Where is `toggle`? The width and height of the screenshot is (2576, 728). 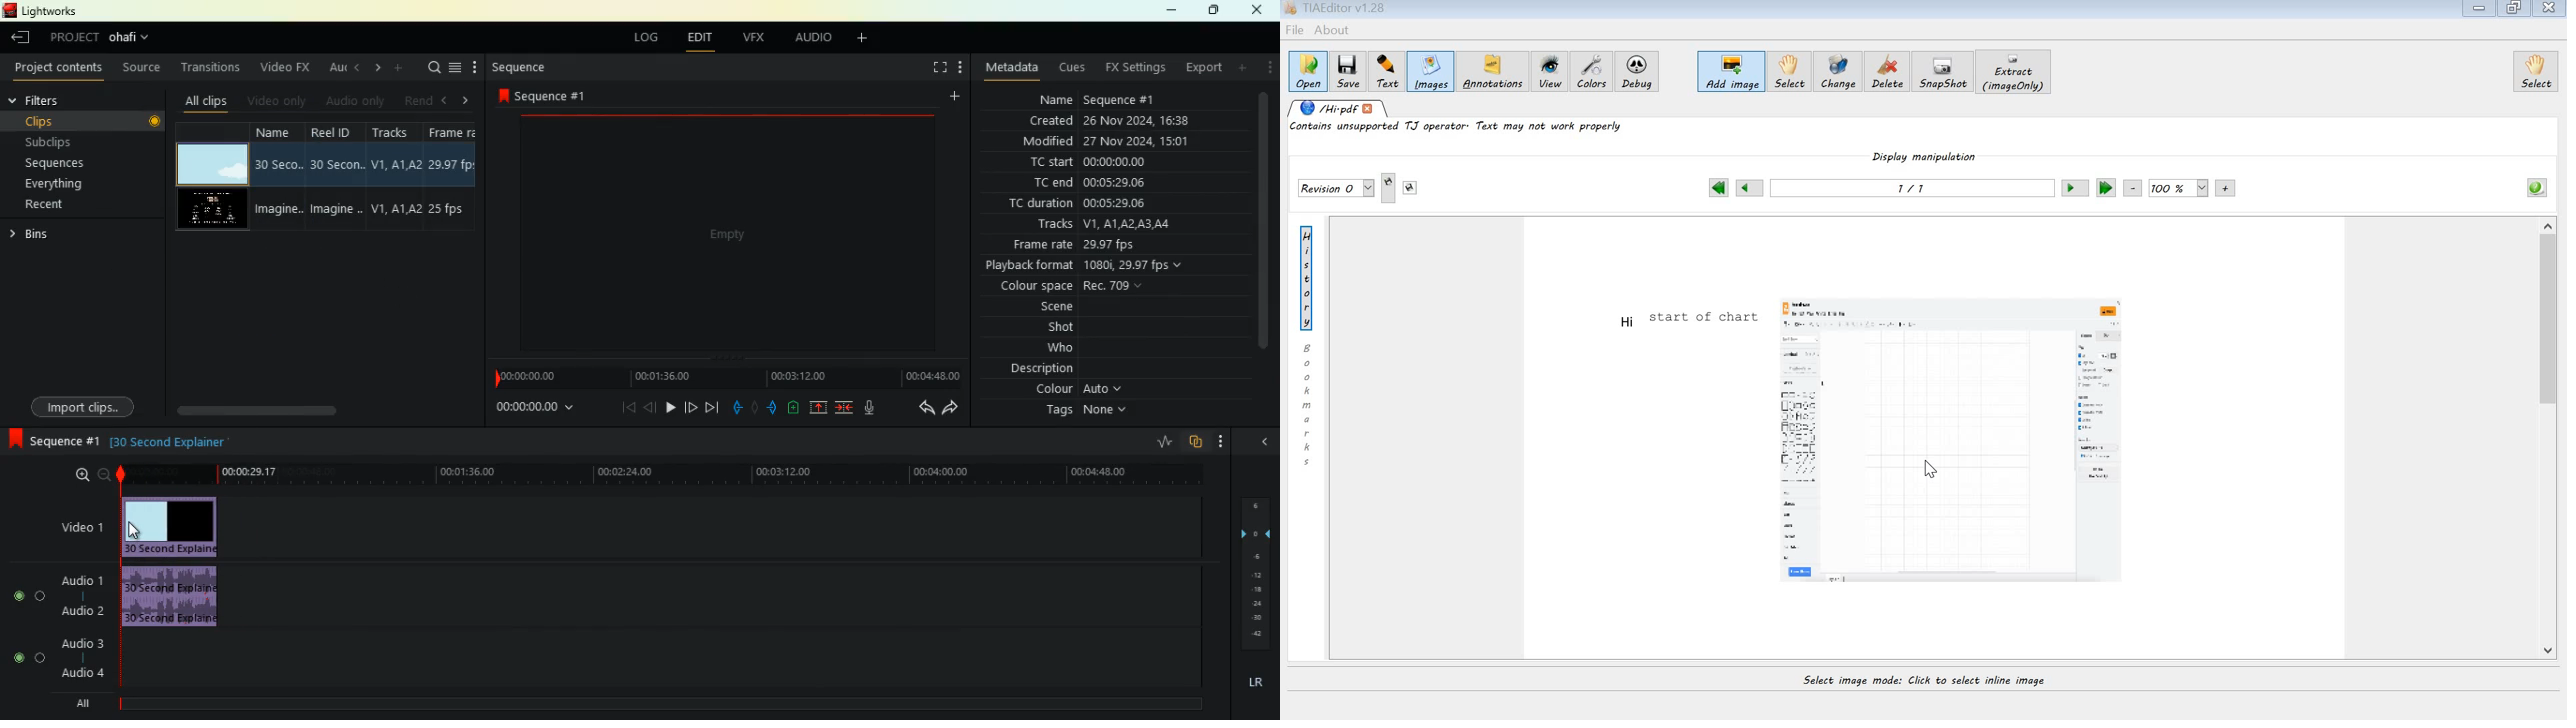 toggle is located at coordinates (17, 656).